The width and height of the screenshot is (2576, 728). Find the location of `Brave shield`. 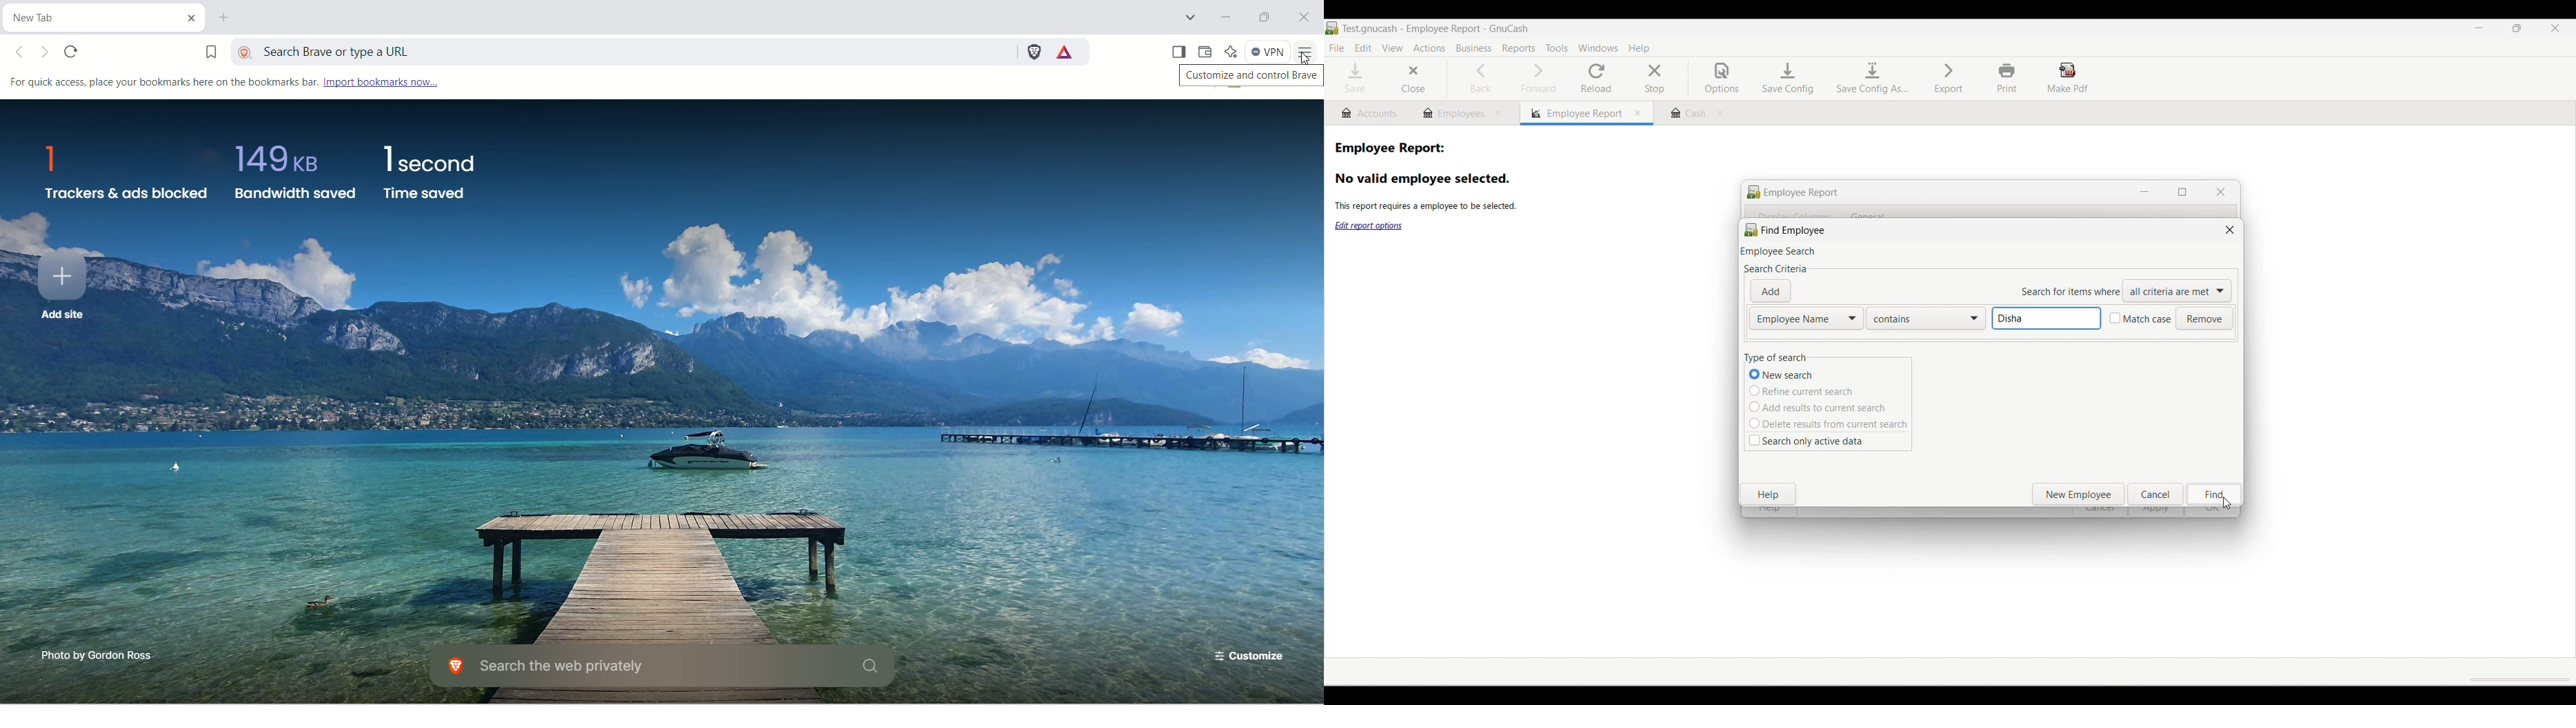

Brave shield is located at coordinates (1033, 52).